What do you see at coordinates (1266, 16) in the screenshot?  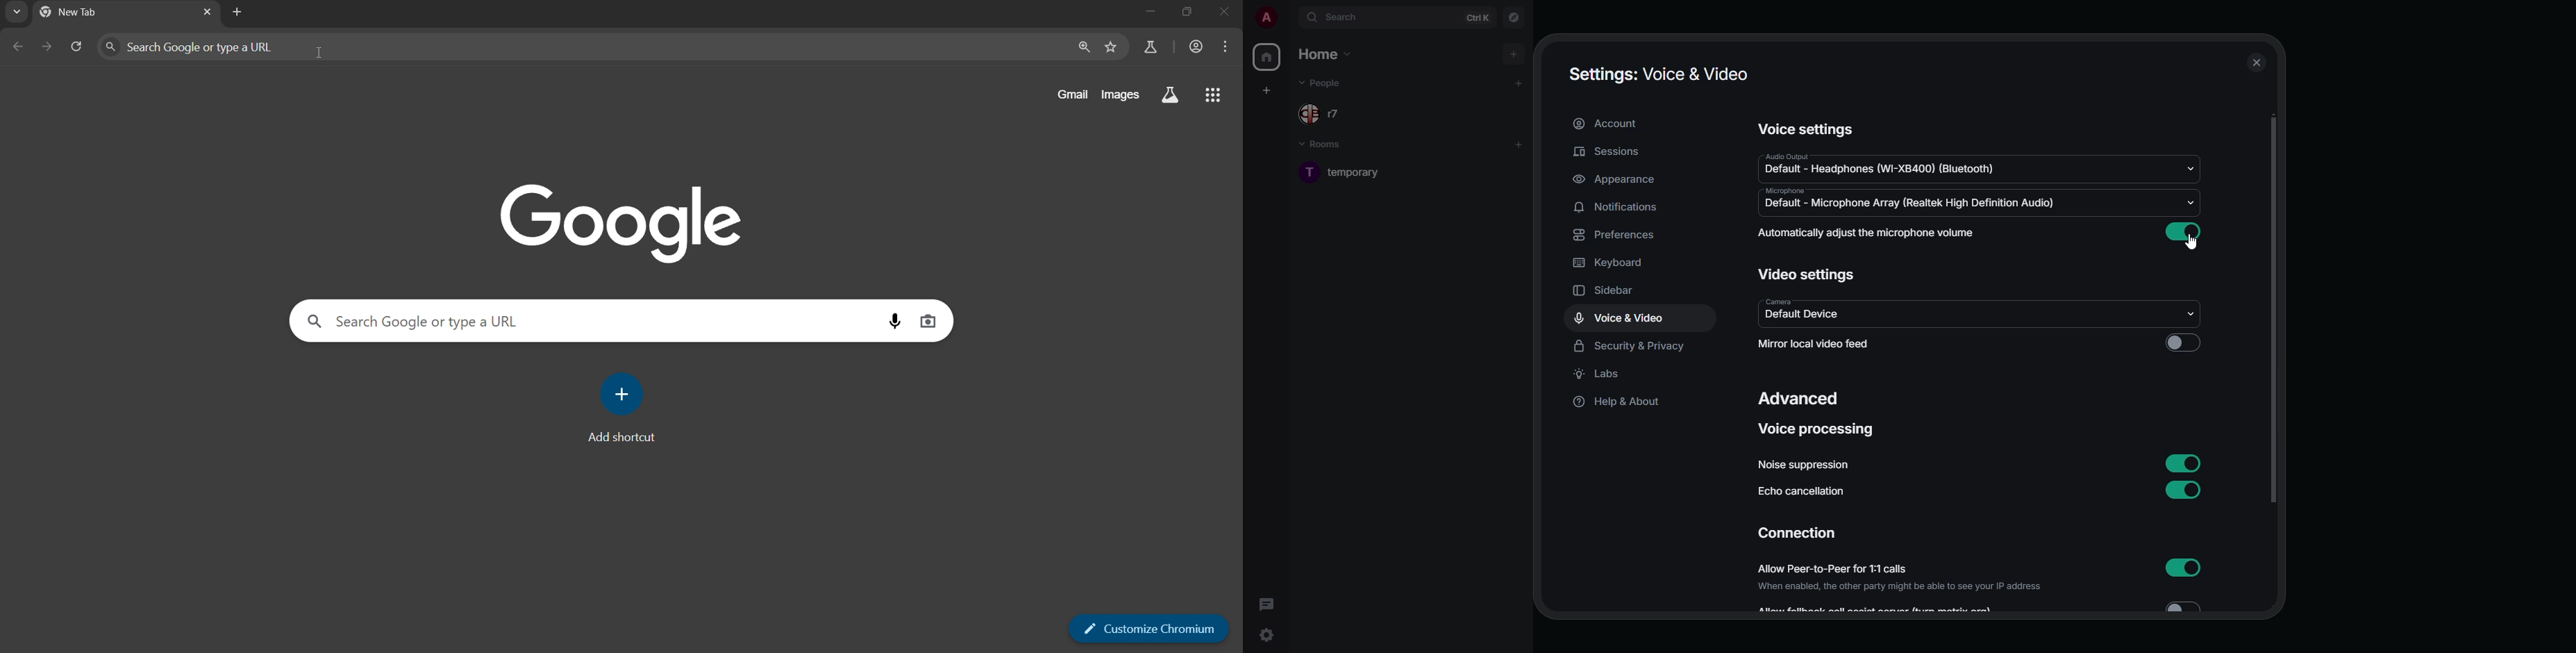 I see `a` at bounding box center [1266, 16].